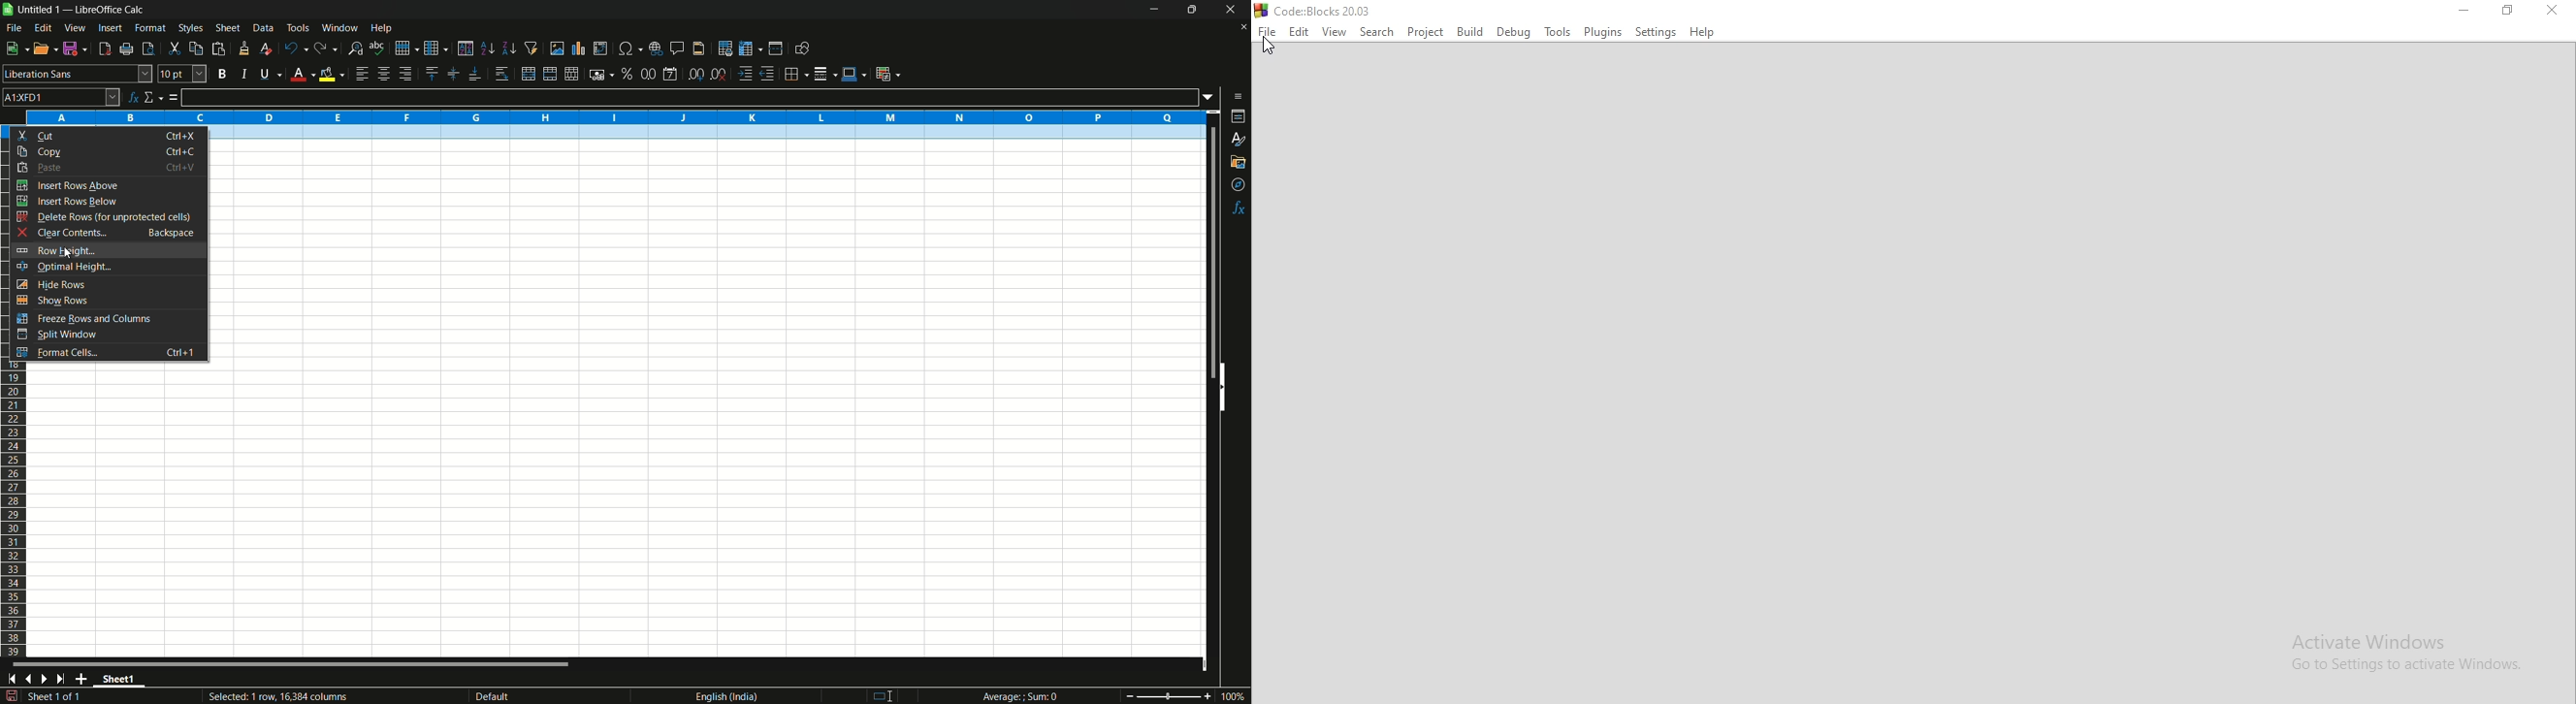 The height and width of the screenshot is (728, 2576). Describe the element at coordinates (110, 135) in the screenshot. I see `cut` at that location.